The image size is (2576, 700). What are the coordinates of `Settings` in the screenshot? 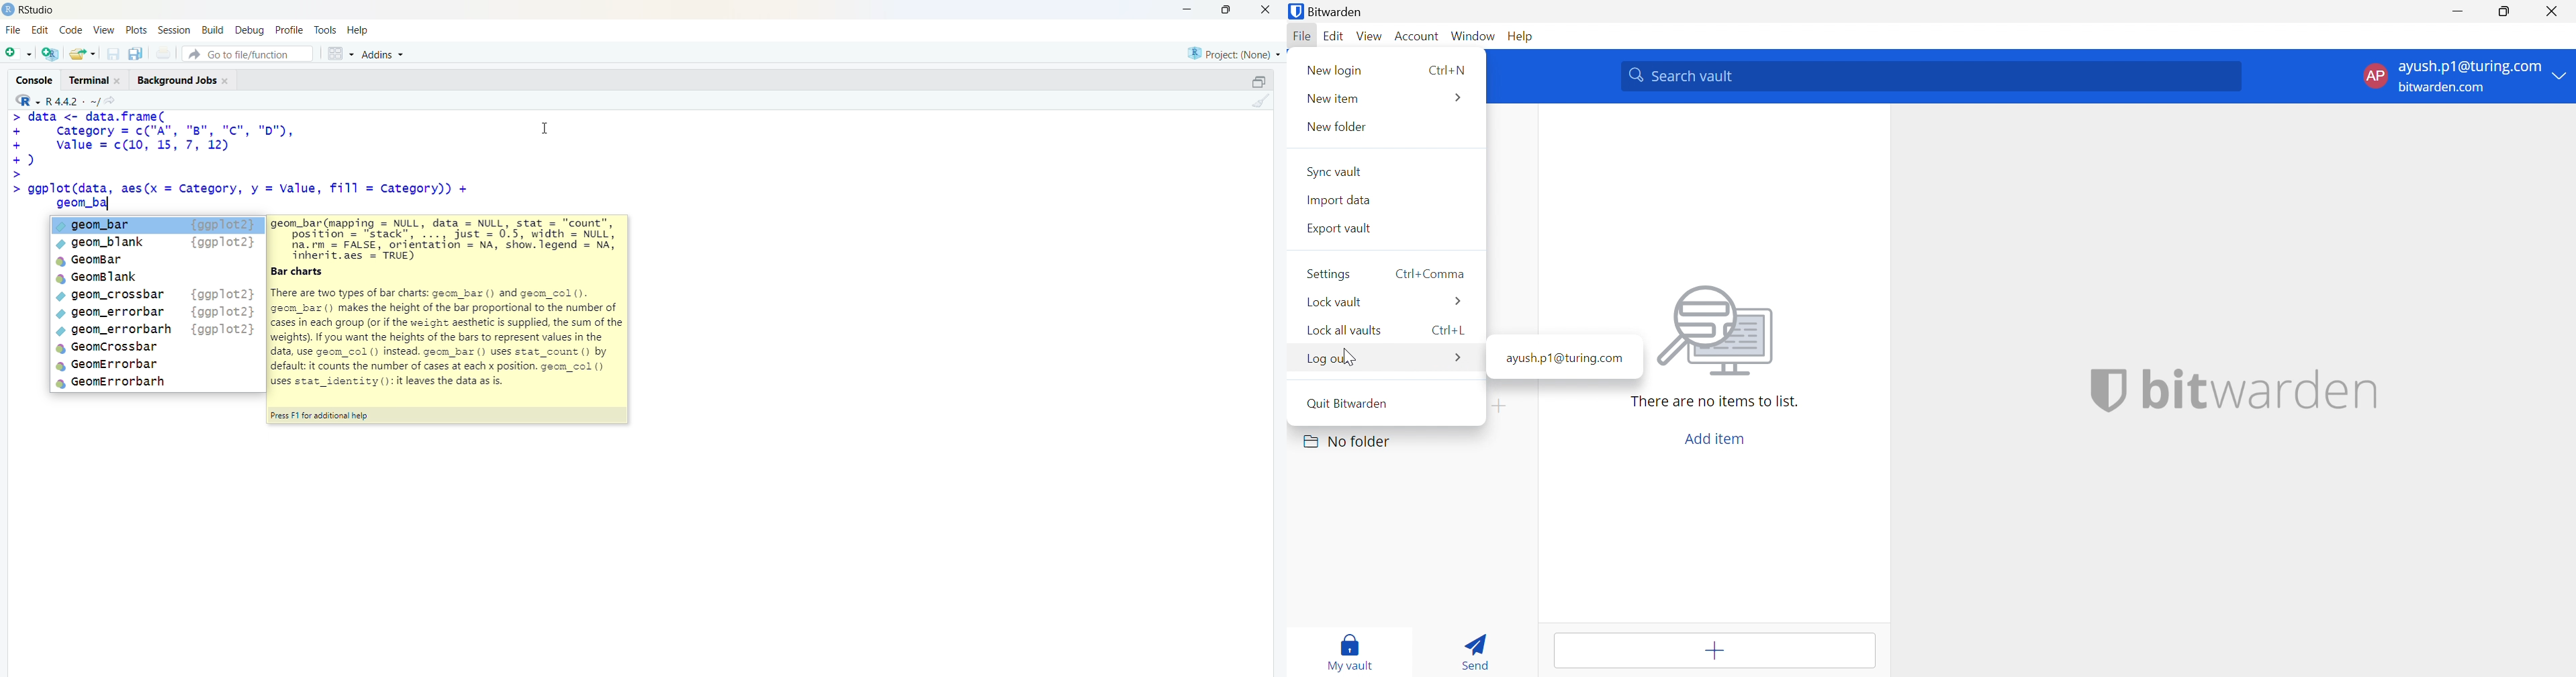 It's located at (1328, 273).